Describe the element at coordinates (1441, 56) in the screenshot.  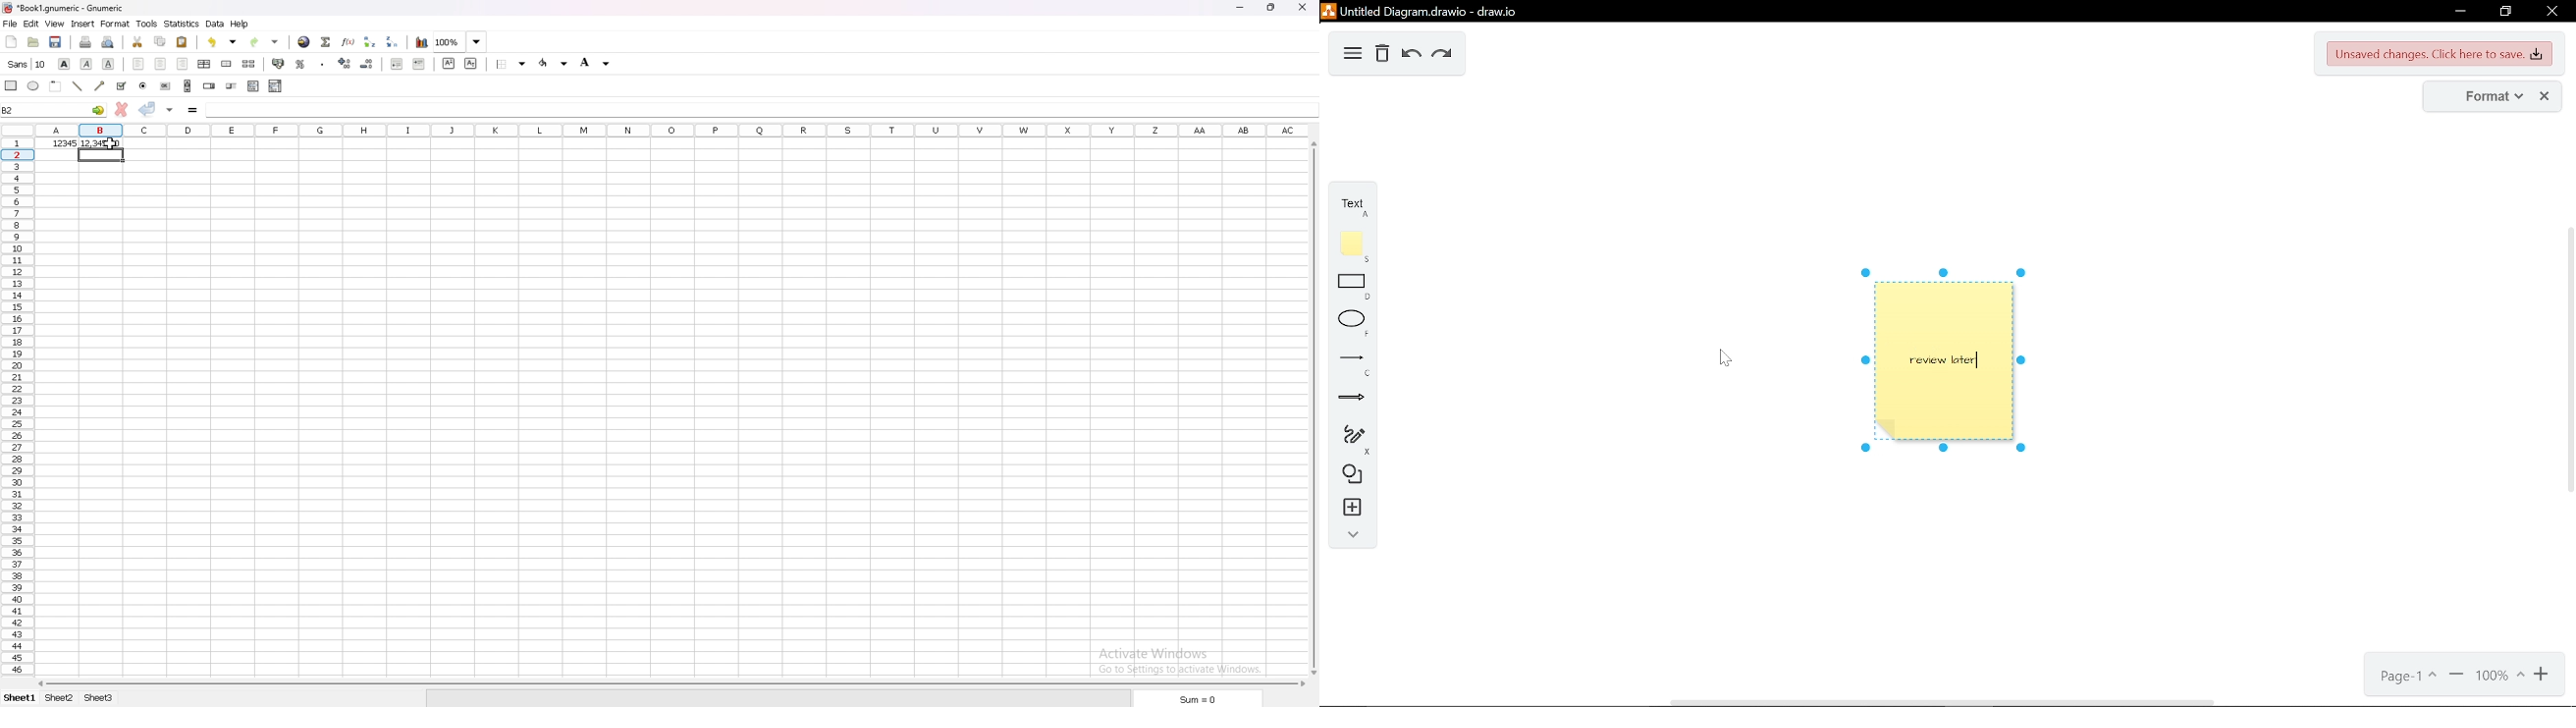
I see `redo` at that location.